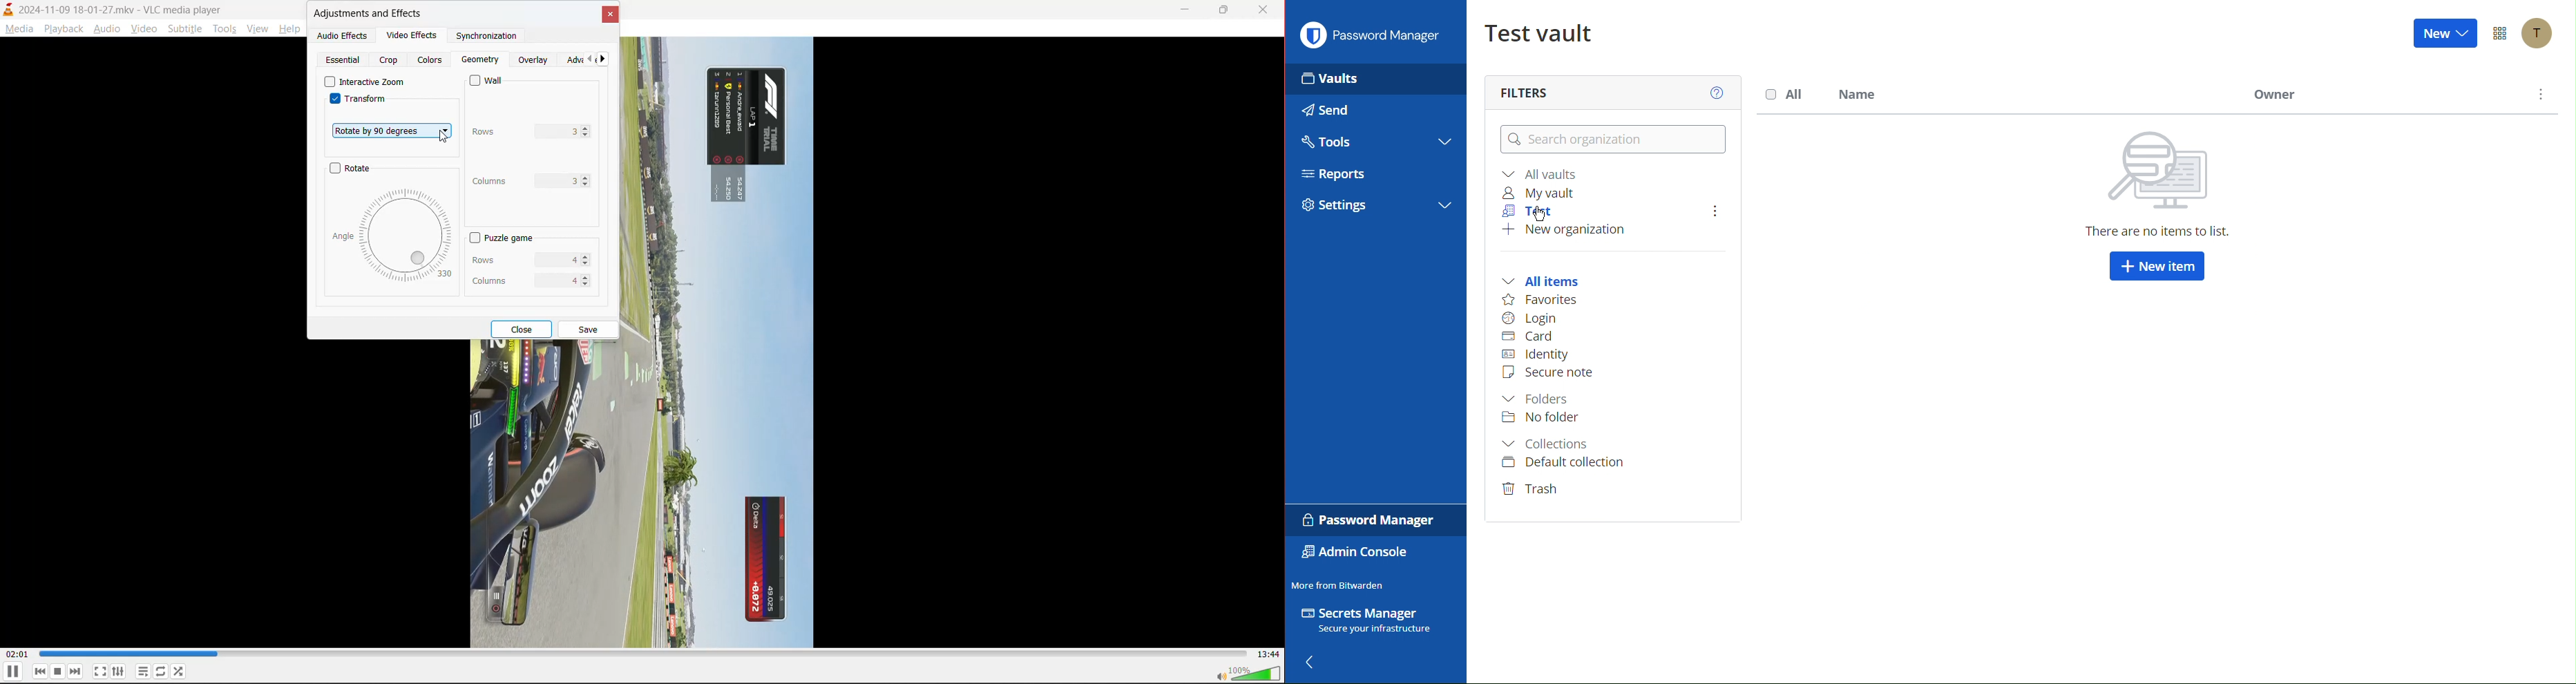  I want to click on close, so click(524, 329).